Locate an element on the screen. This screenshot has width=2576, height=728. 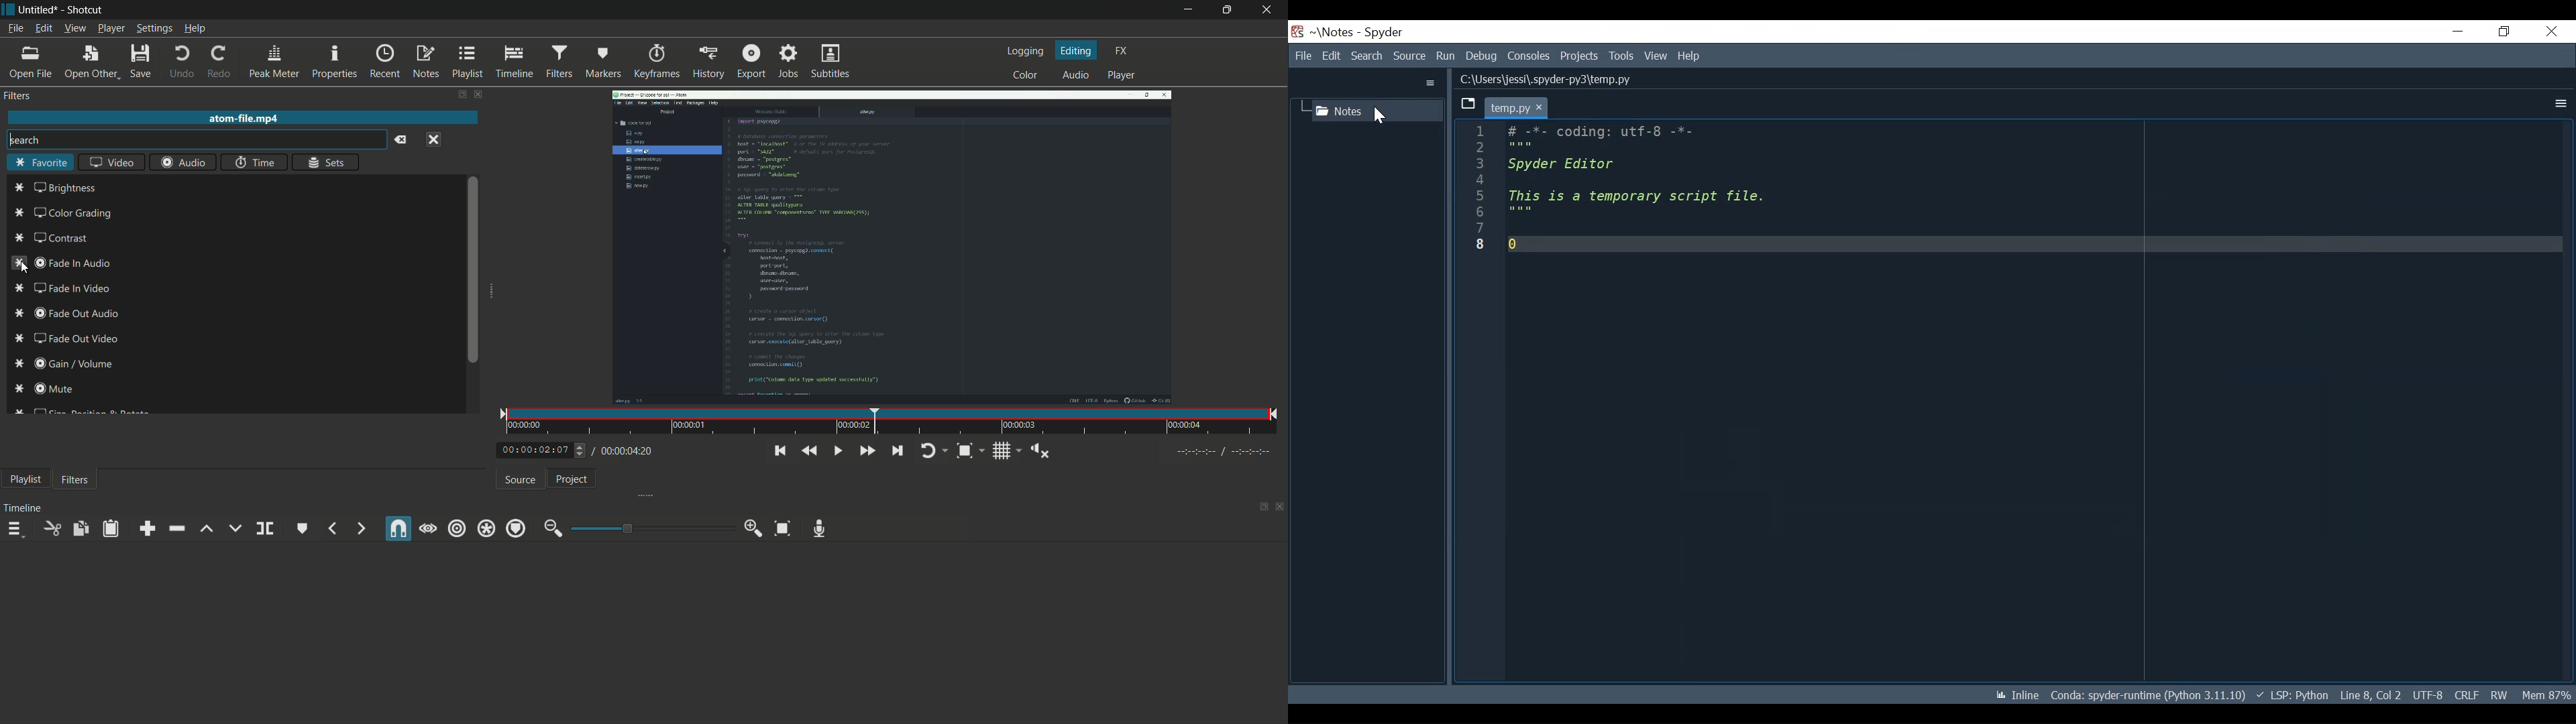
search bar is located at coordinates (196, 139).